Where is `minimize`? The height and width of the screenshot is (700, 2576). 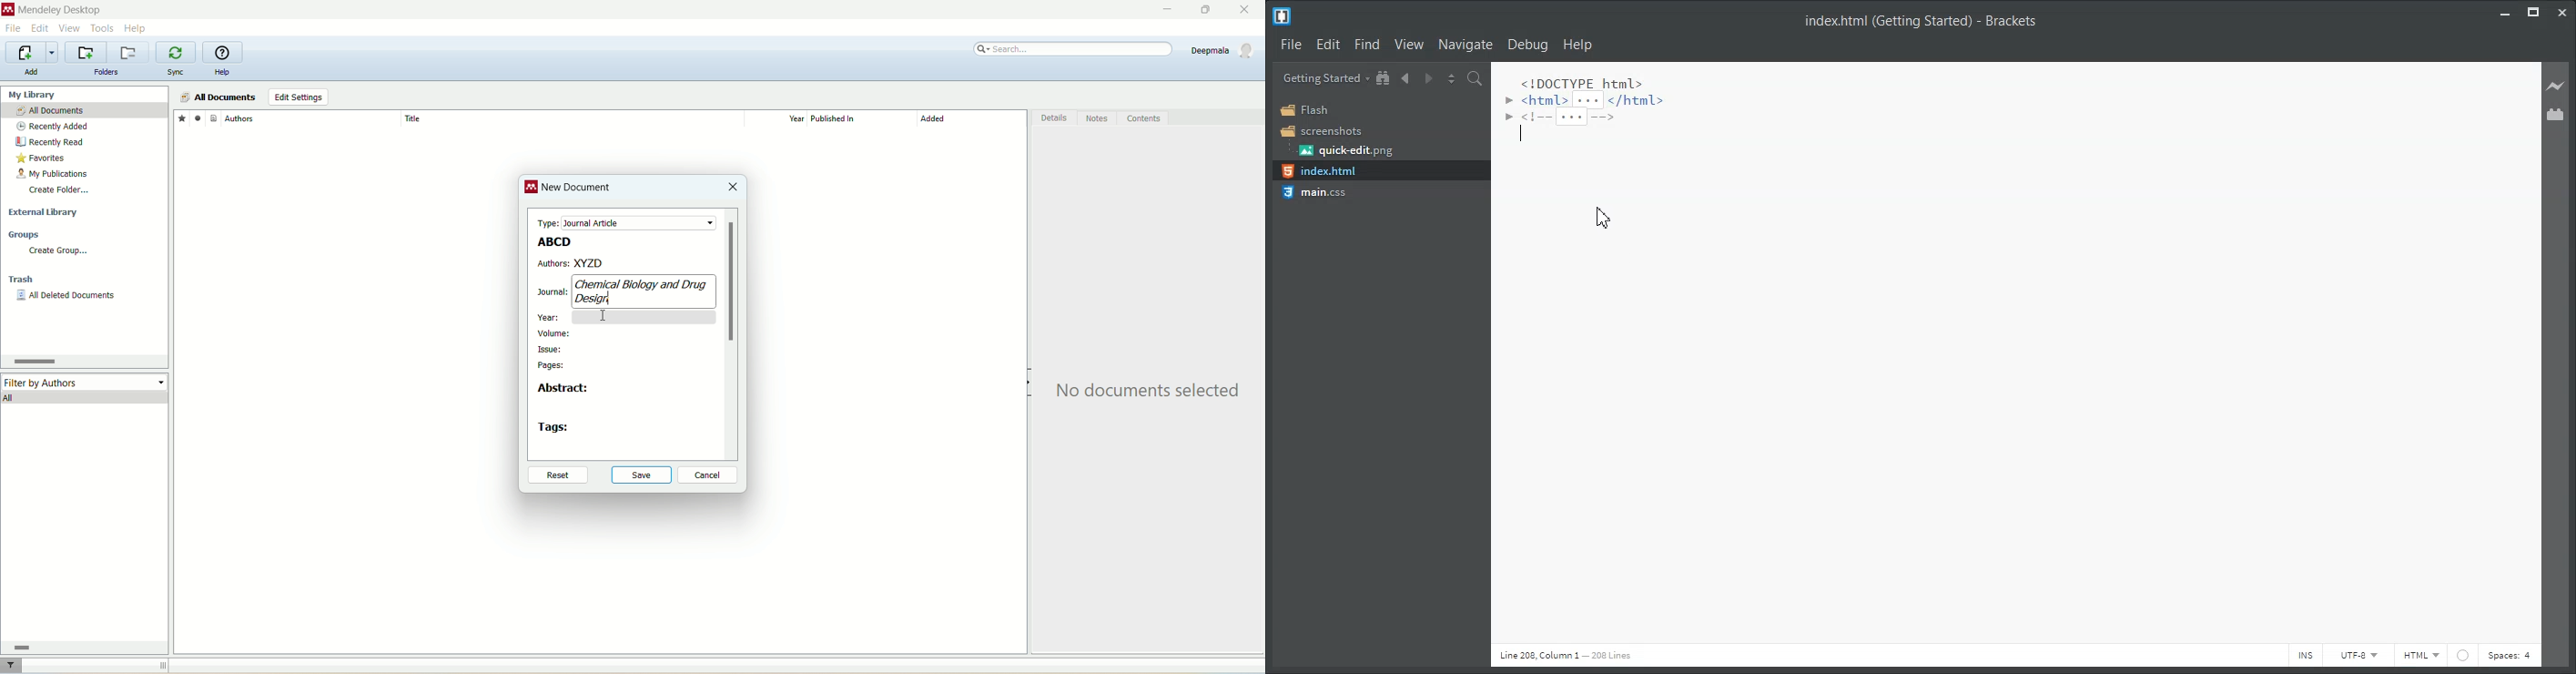 minimize is located at coordinates (1165, 10).